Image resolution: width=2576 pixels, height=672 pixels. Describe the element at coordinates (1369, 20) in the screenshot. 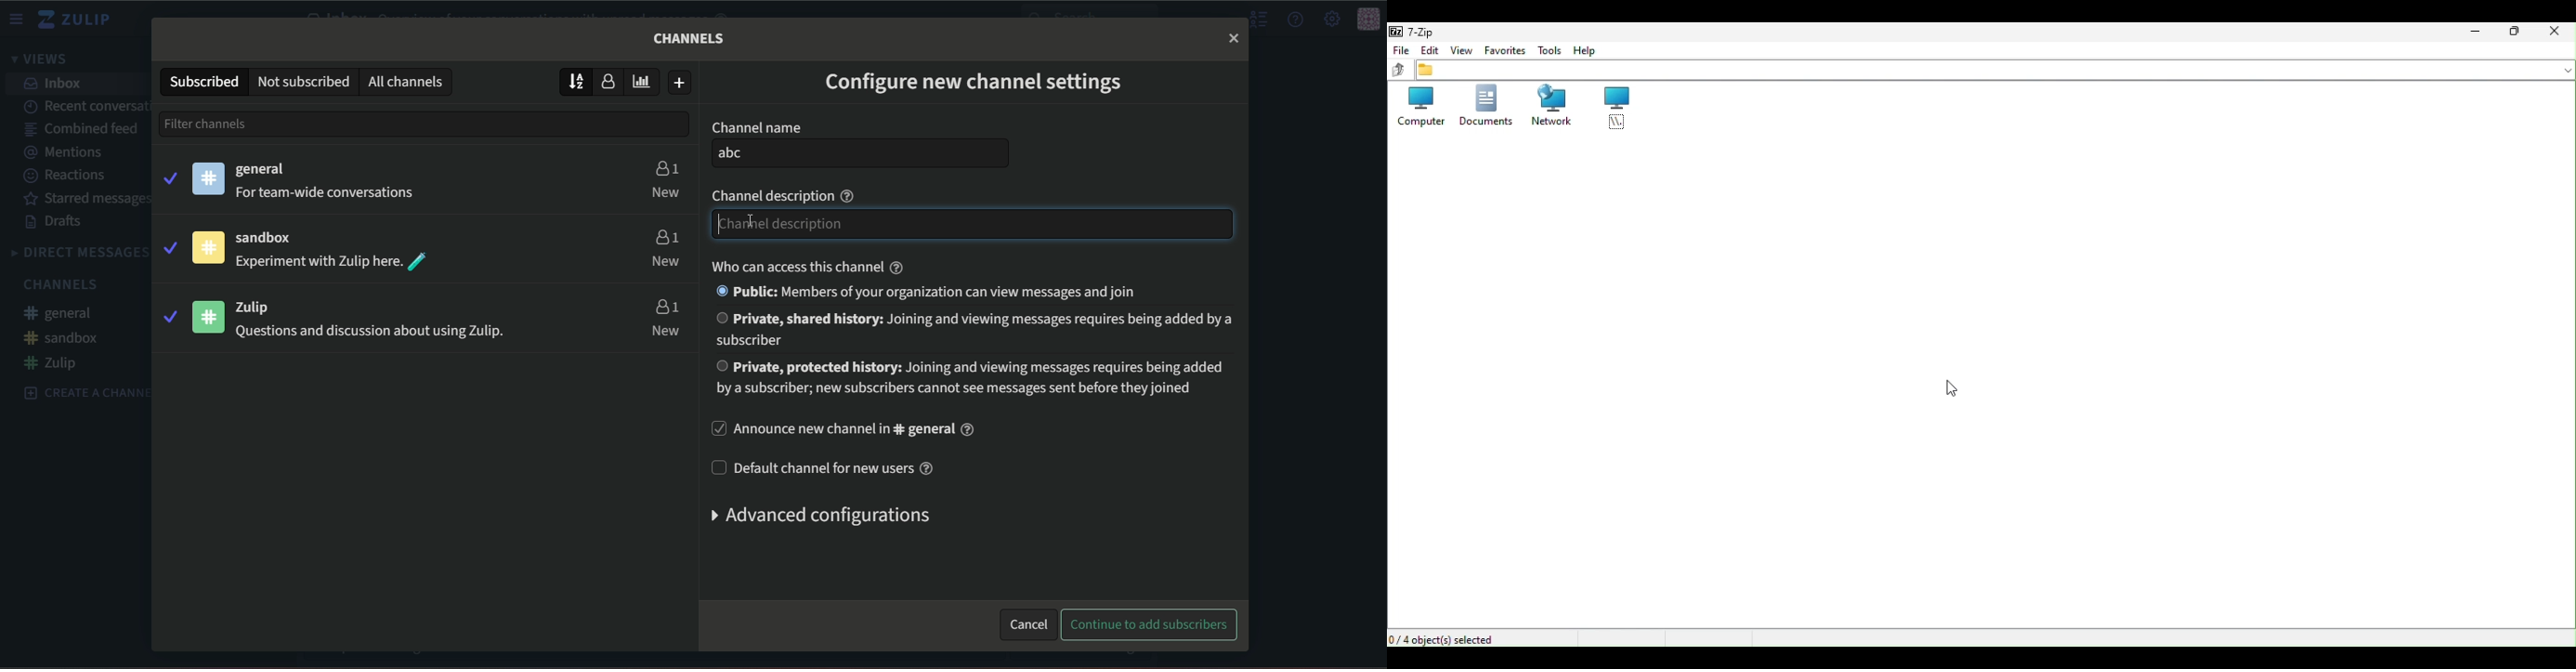

I see `icon` at that location.